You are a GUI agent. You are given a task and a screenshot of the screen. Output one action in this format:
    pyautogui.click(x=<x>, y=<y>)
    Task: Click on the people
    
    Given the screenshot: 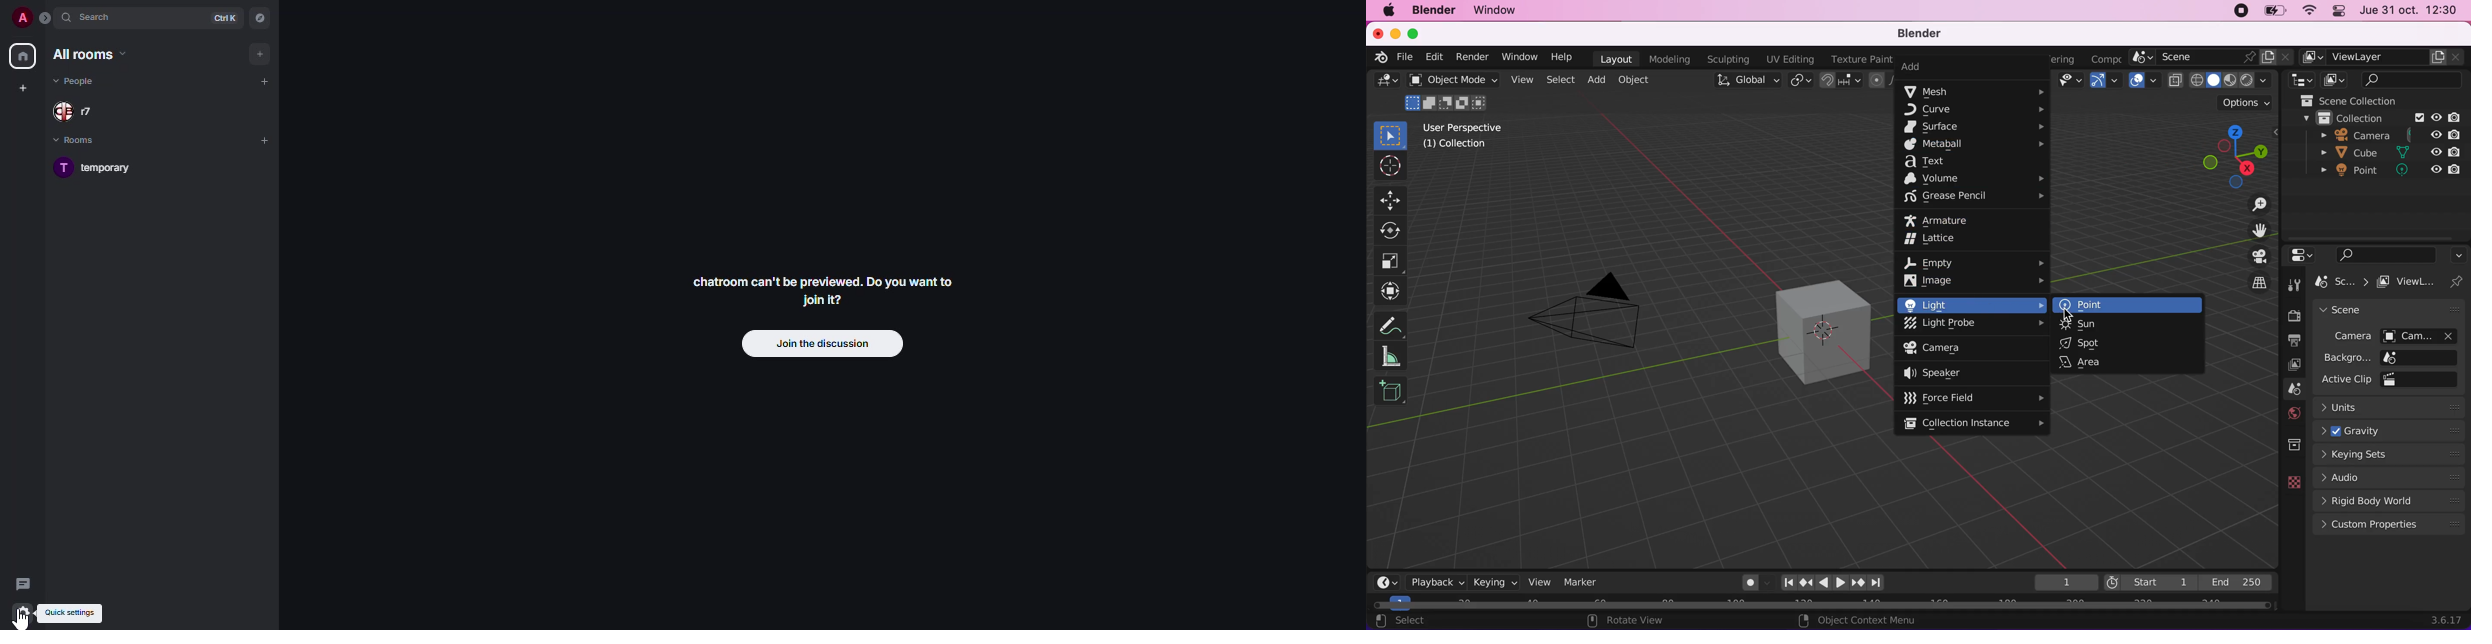 What is the action you would take?
    pyautogui.click(x=82, y=82)
    